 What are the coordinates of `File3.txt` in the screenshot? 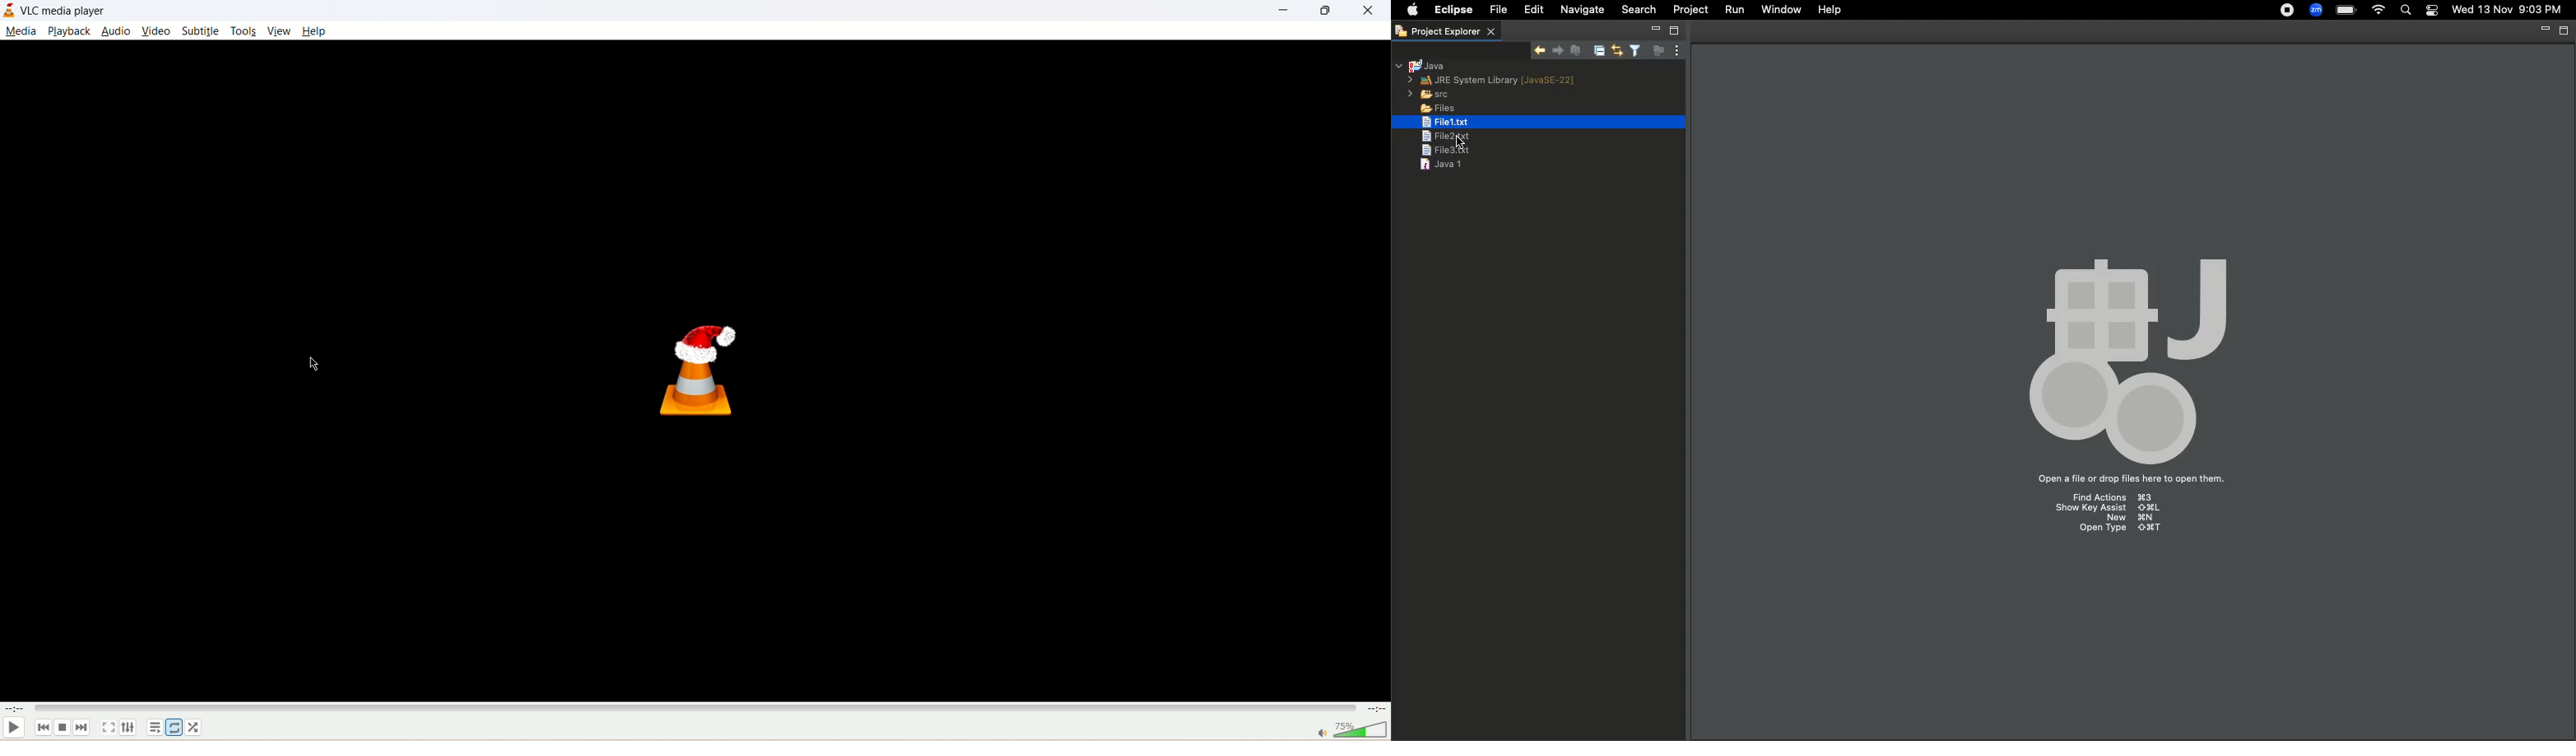 It's located at (1448, 152).